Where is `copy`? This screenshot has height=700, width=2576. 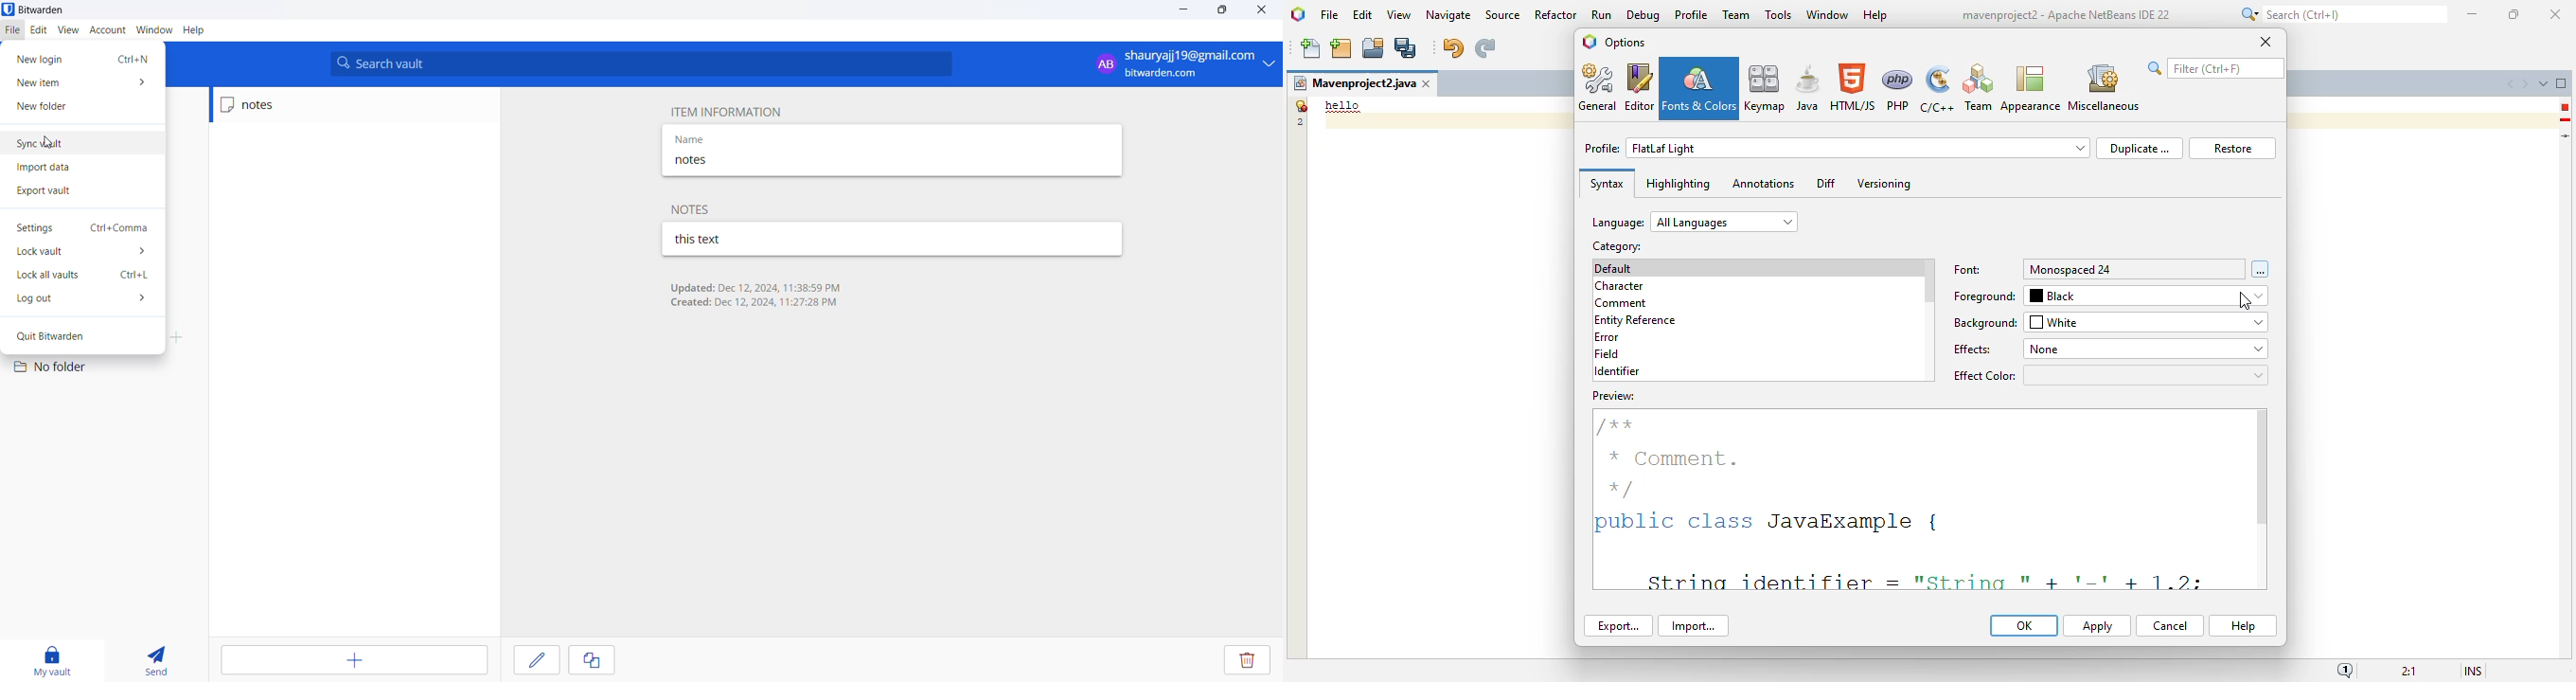
copy is located at coordinates (592, 661).